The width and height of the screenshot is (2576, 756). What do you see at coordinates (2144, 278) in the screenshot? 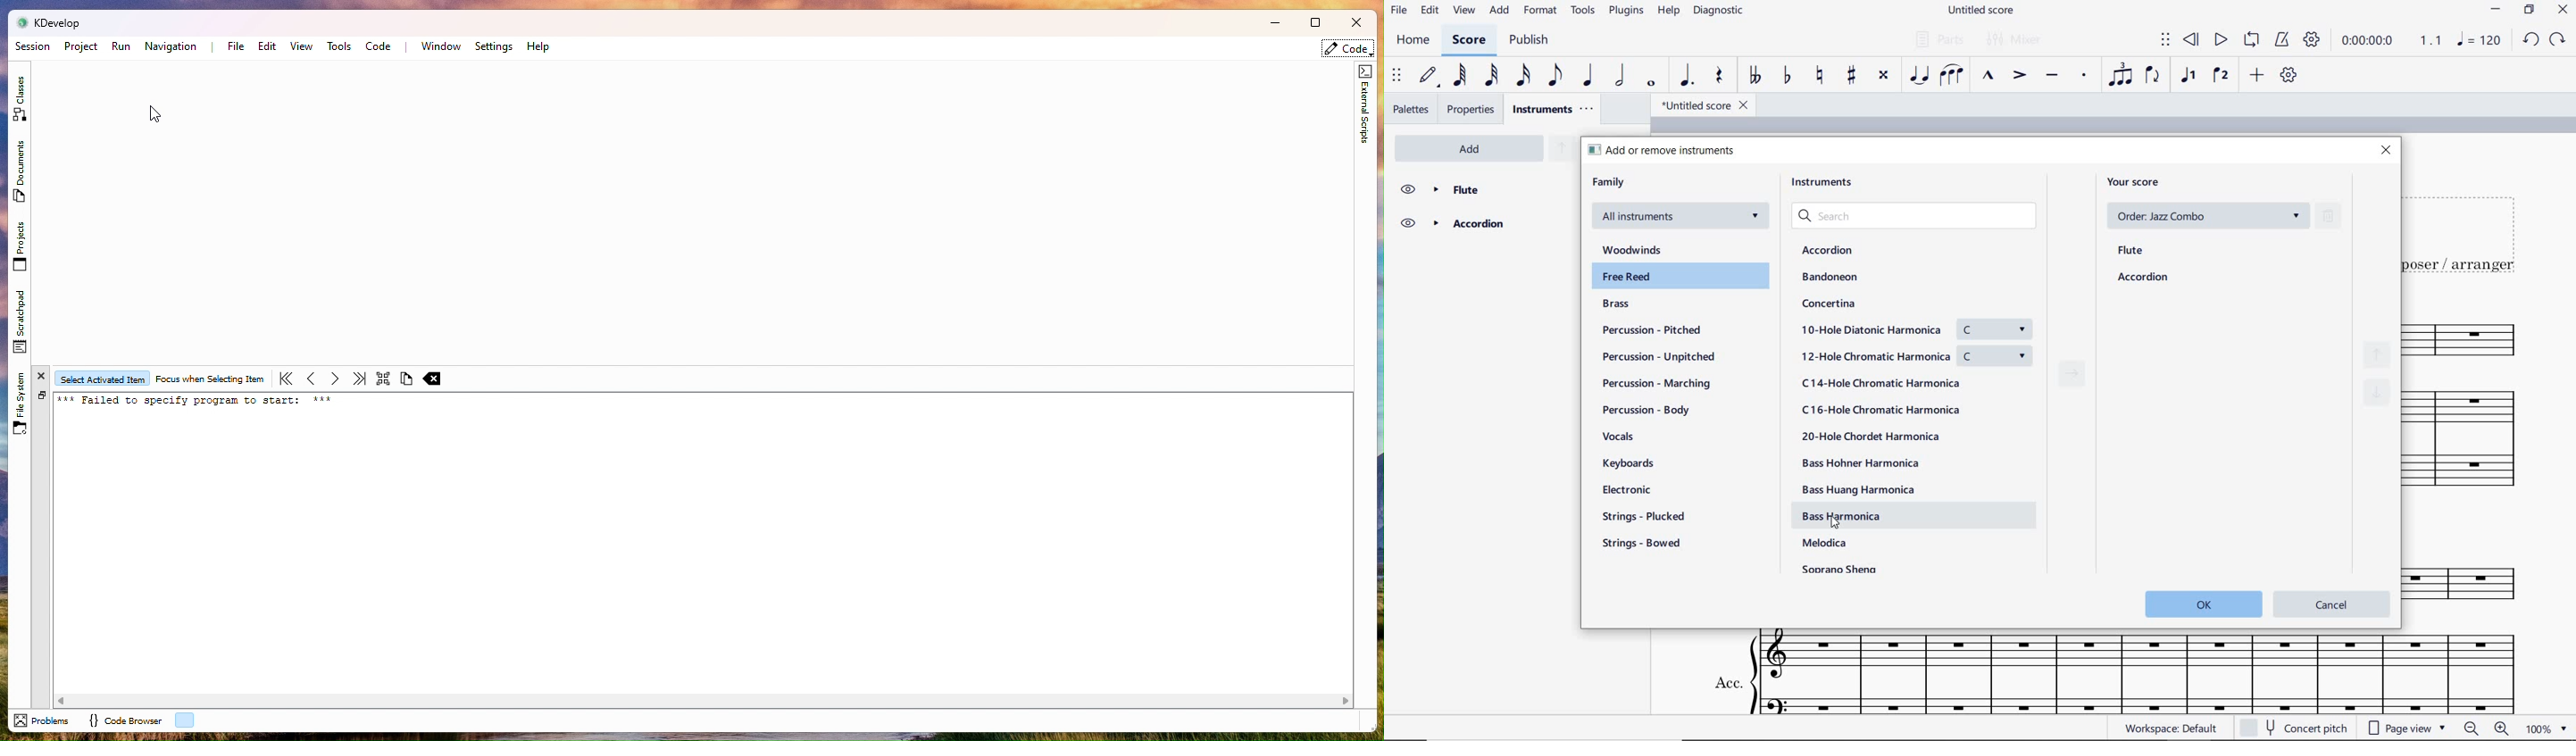
I see `accordion` at bounding box center [2144, 278].